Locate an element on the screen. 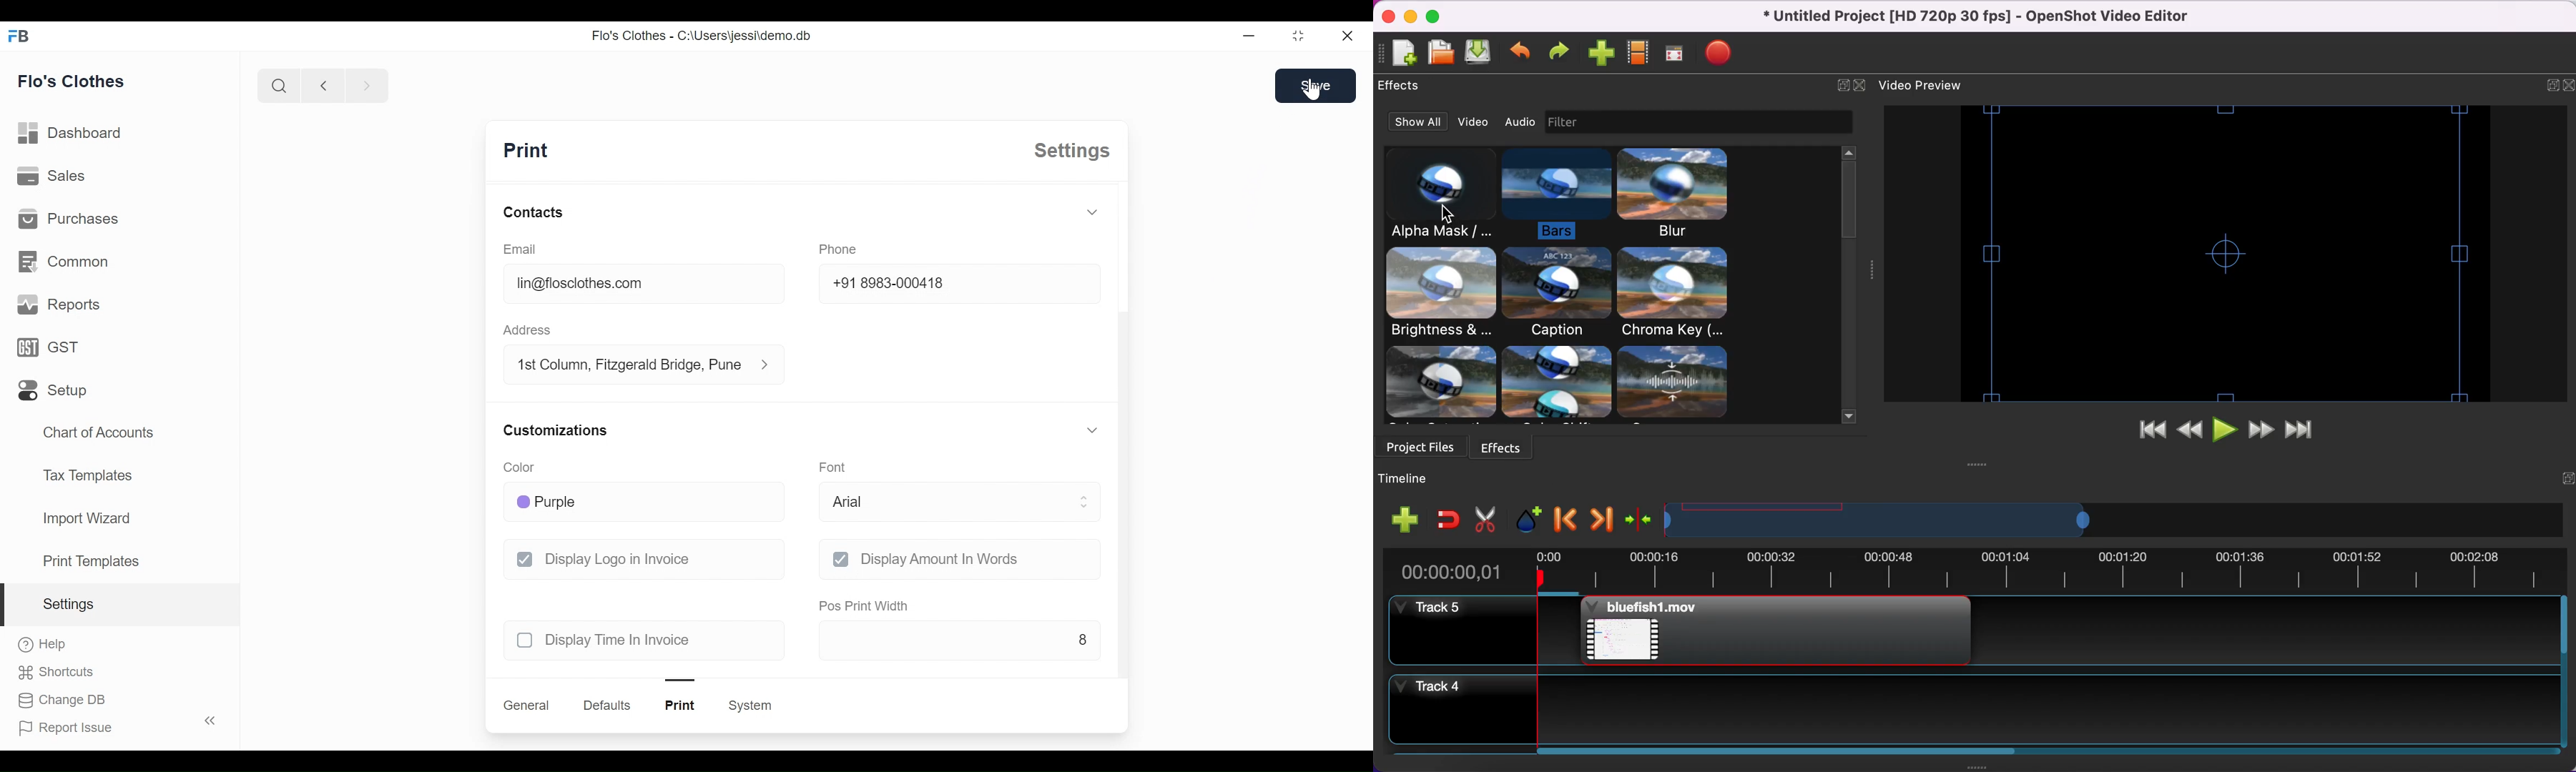 The height and width of the screenshot is (784, 2576). bars is located at coordinates (1552, 194).